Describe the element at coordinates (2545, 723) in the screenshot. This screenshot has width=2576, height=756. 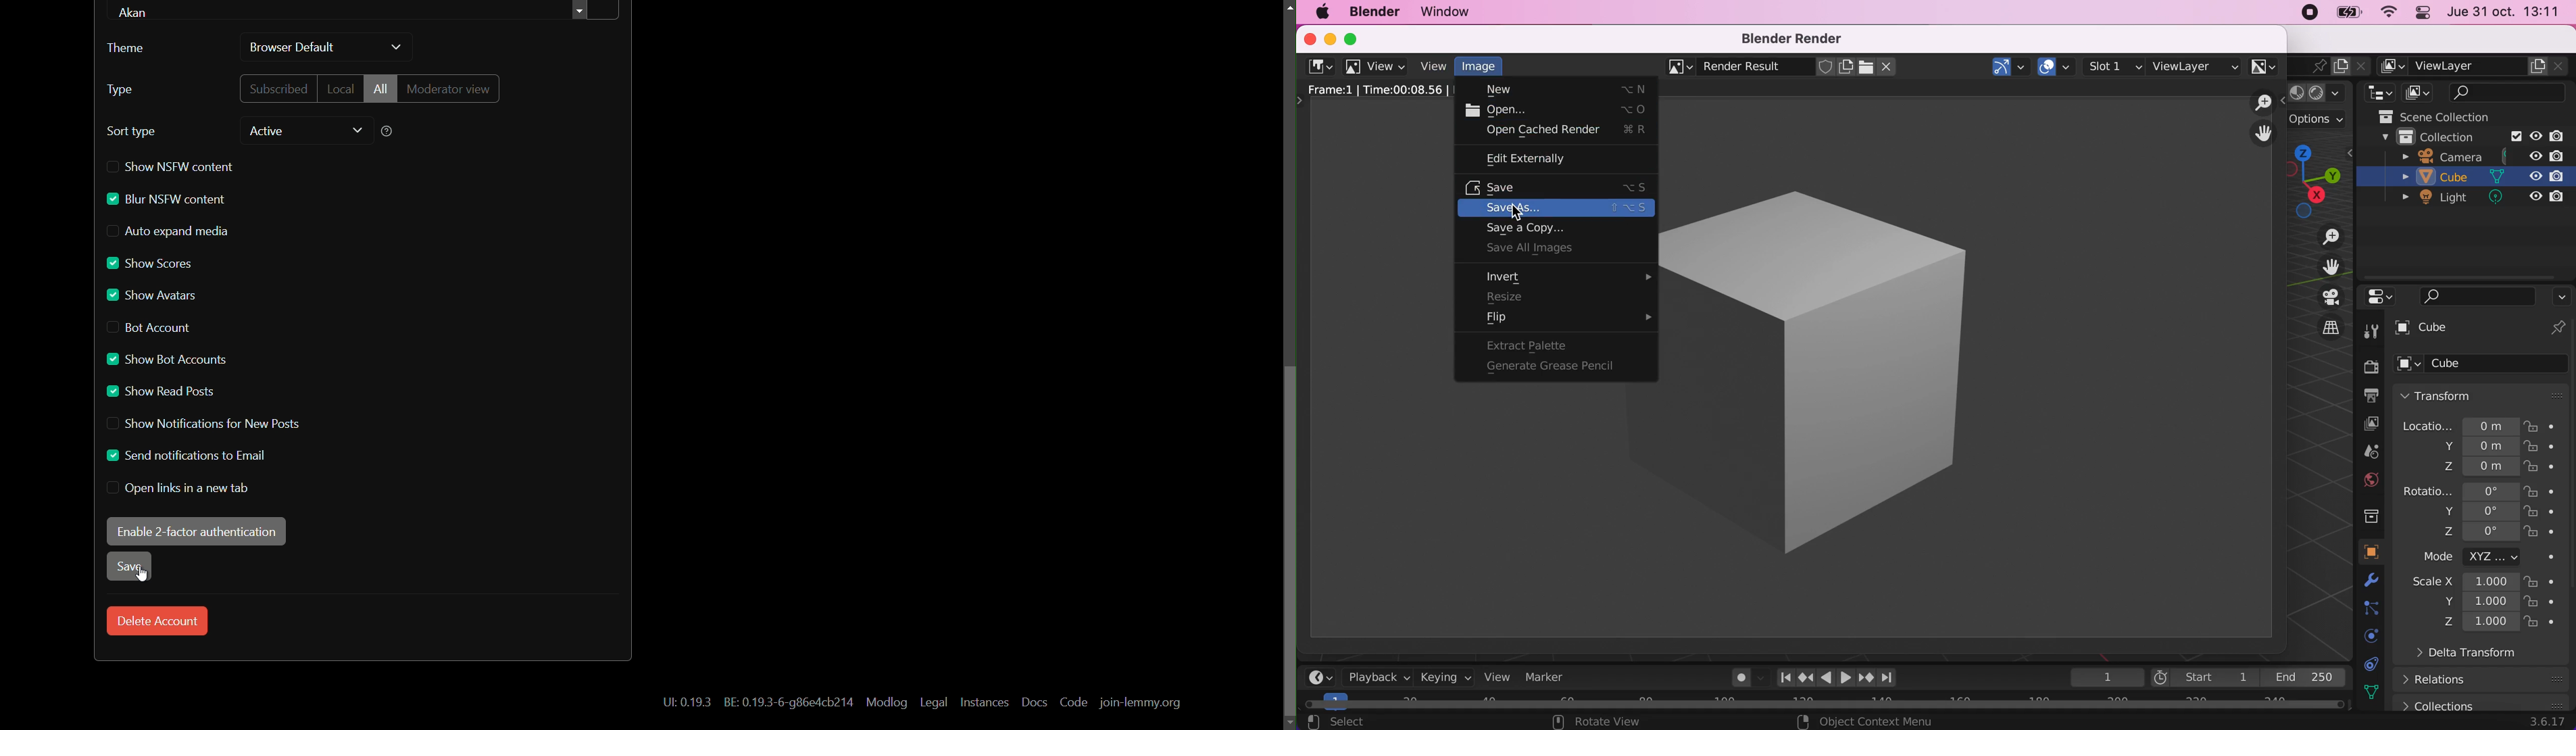
I see `3.6.17` at that location.